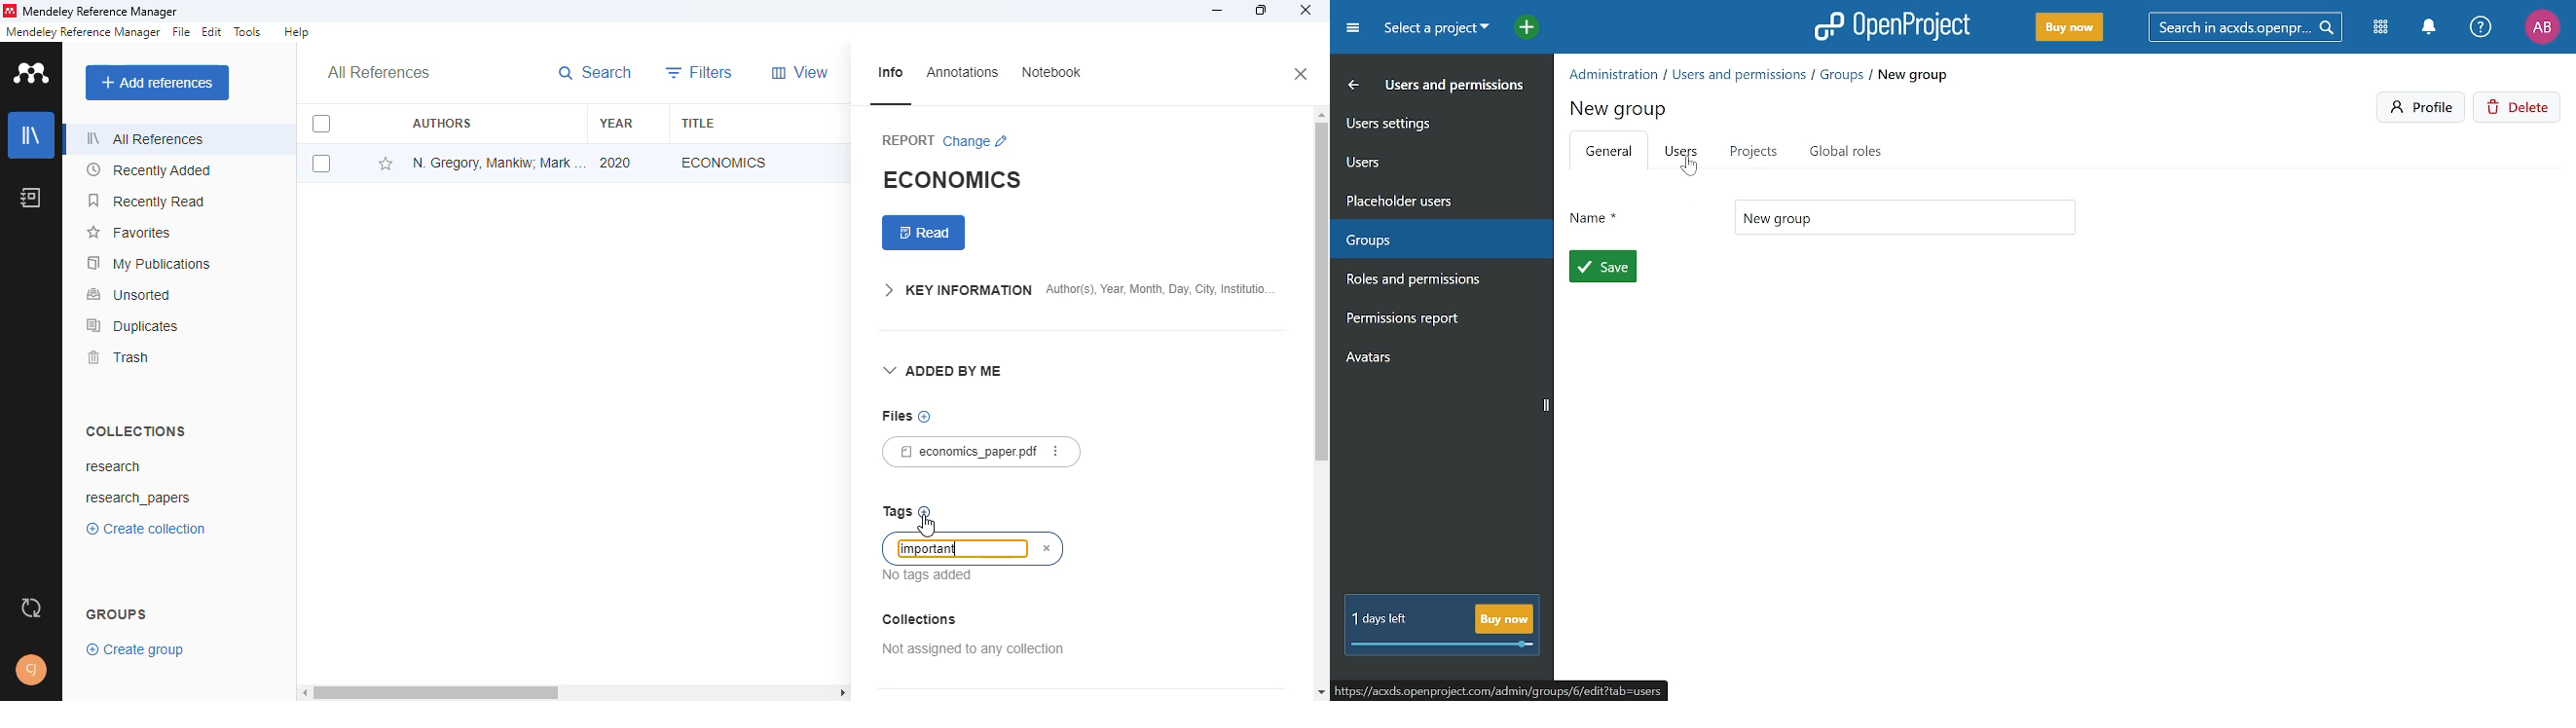 Image resolution: width=2576 pixels, height=728 pixels. What do you see at coordinates (700, 73) in the screenshot?
I see `filters` at bounding box center [700, 73].